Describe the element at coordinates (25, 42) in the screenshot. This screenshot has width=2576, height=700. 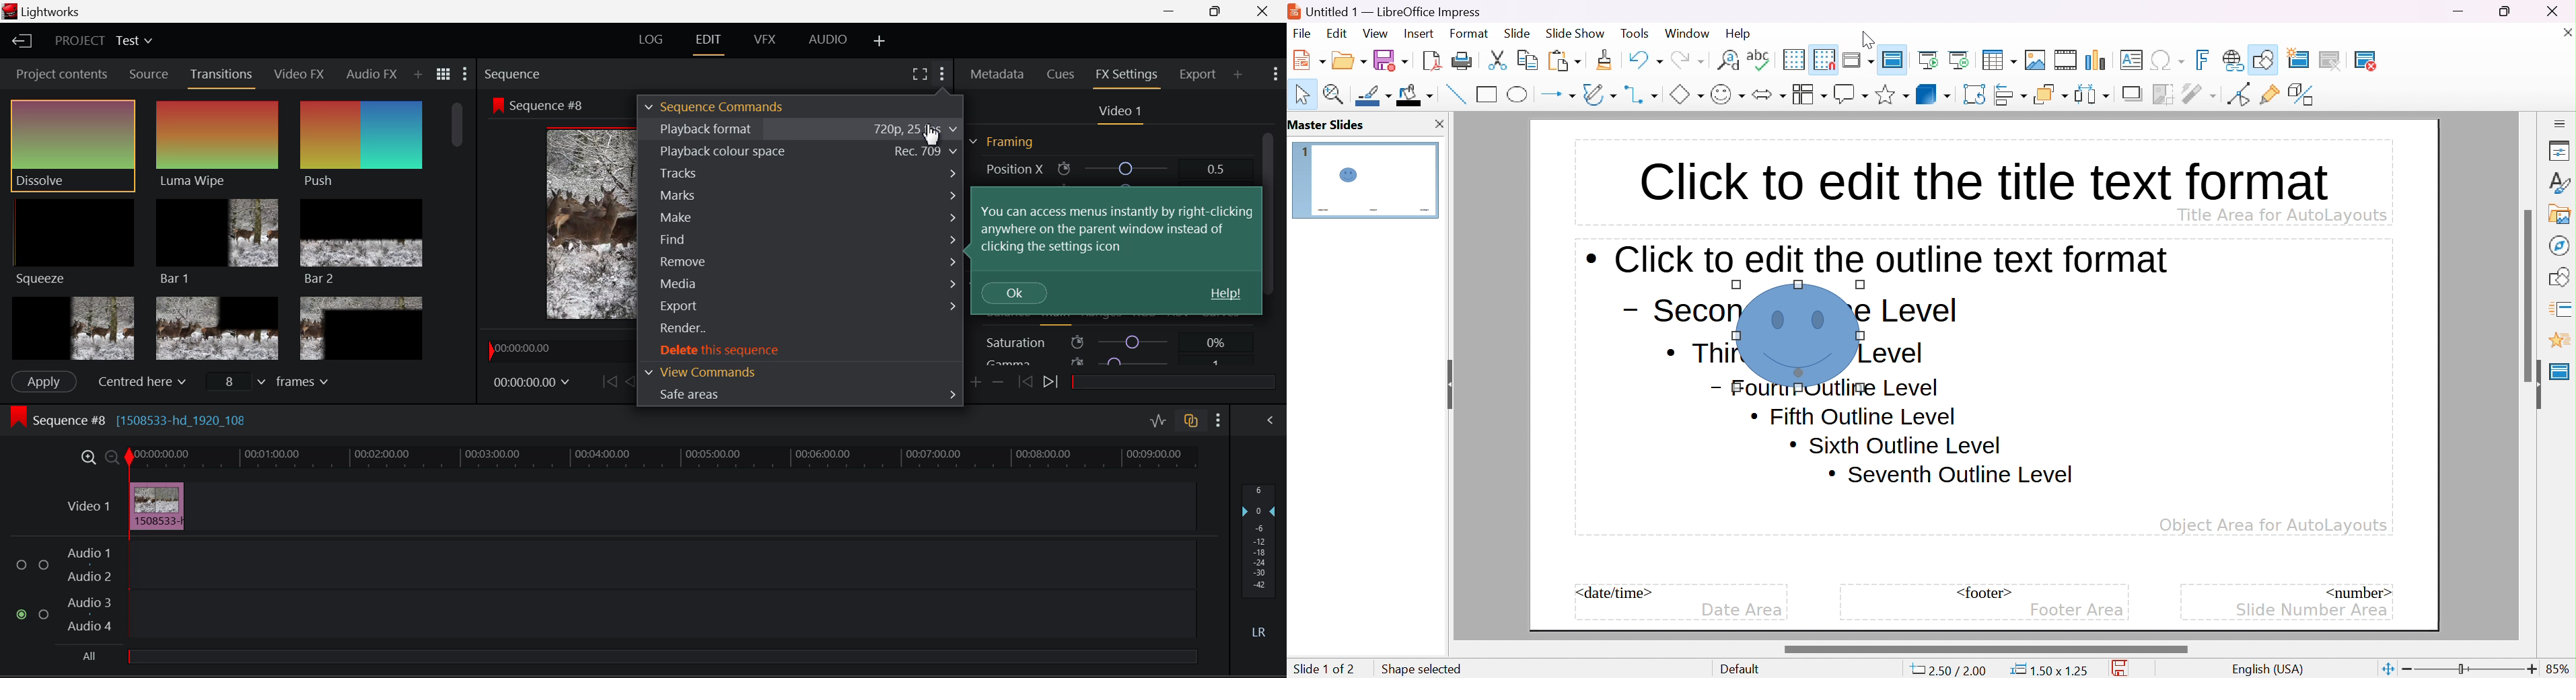
I see `Back to Homepage` at that location.